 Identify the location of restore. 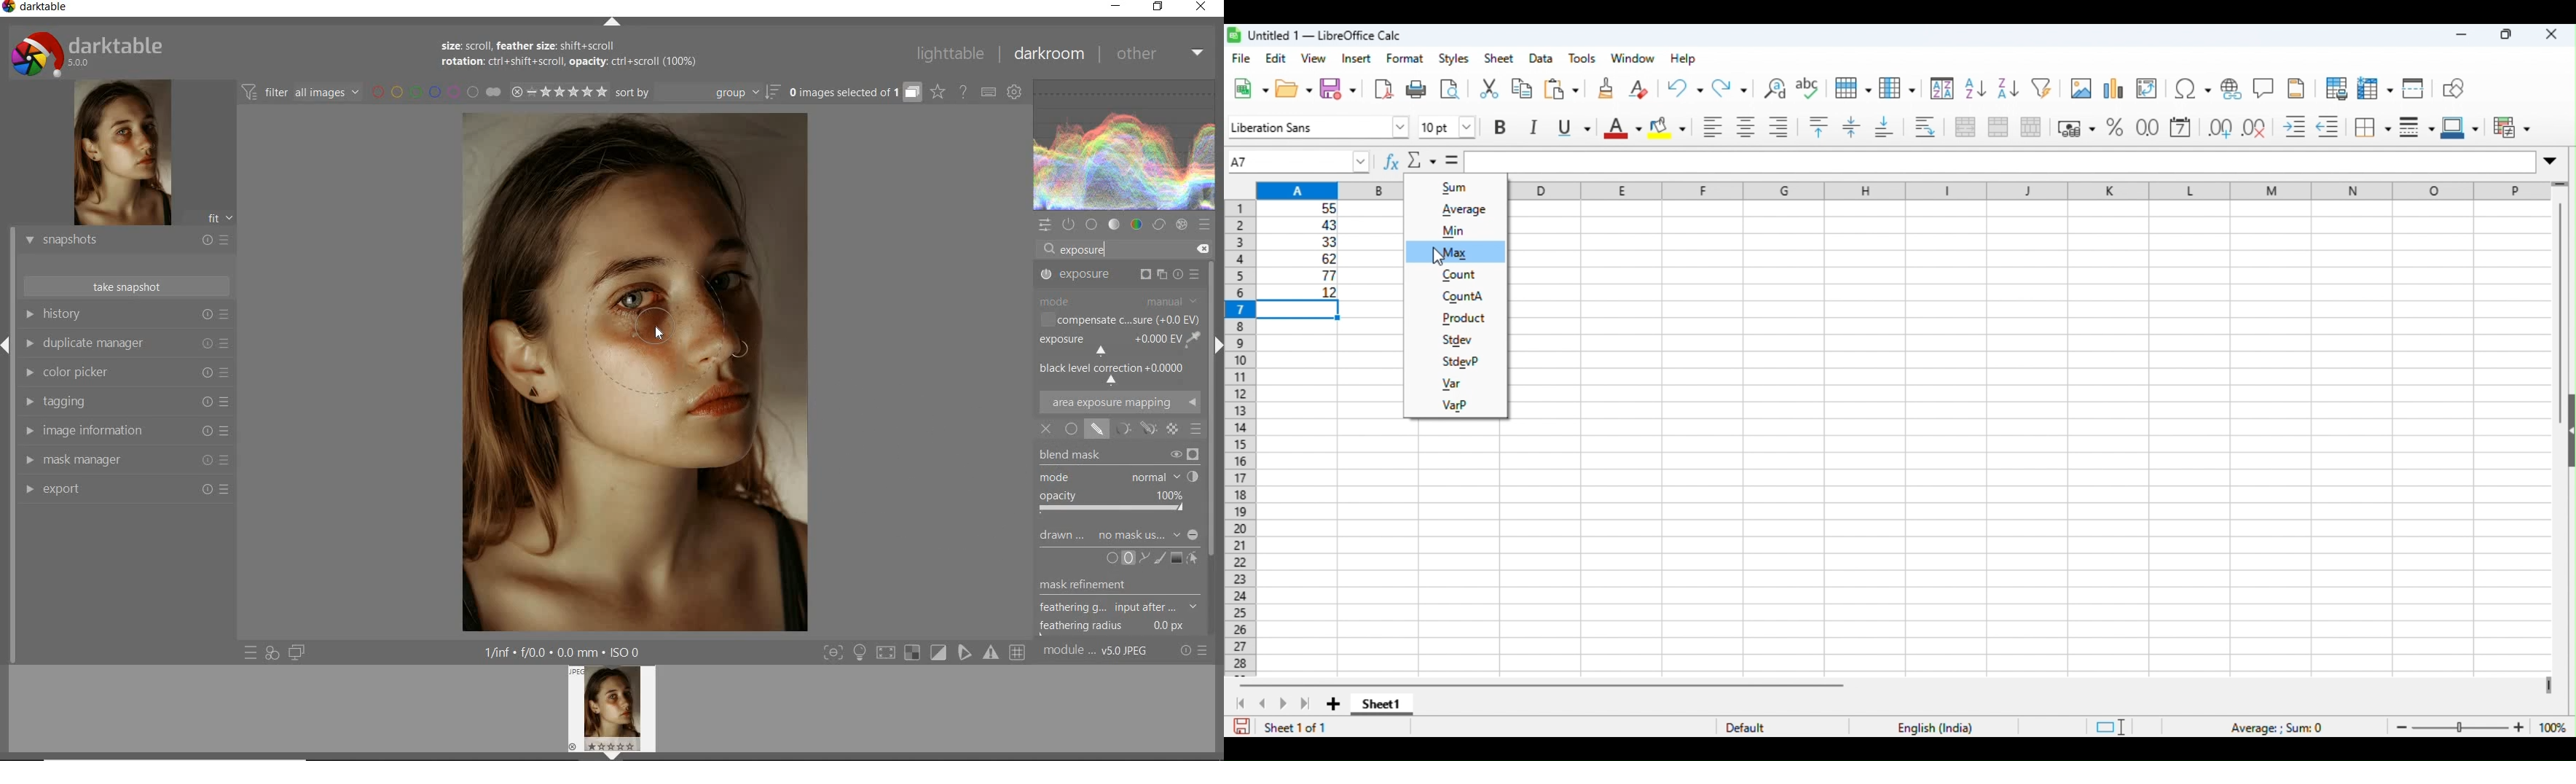
(1158, 9).